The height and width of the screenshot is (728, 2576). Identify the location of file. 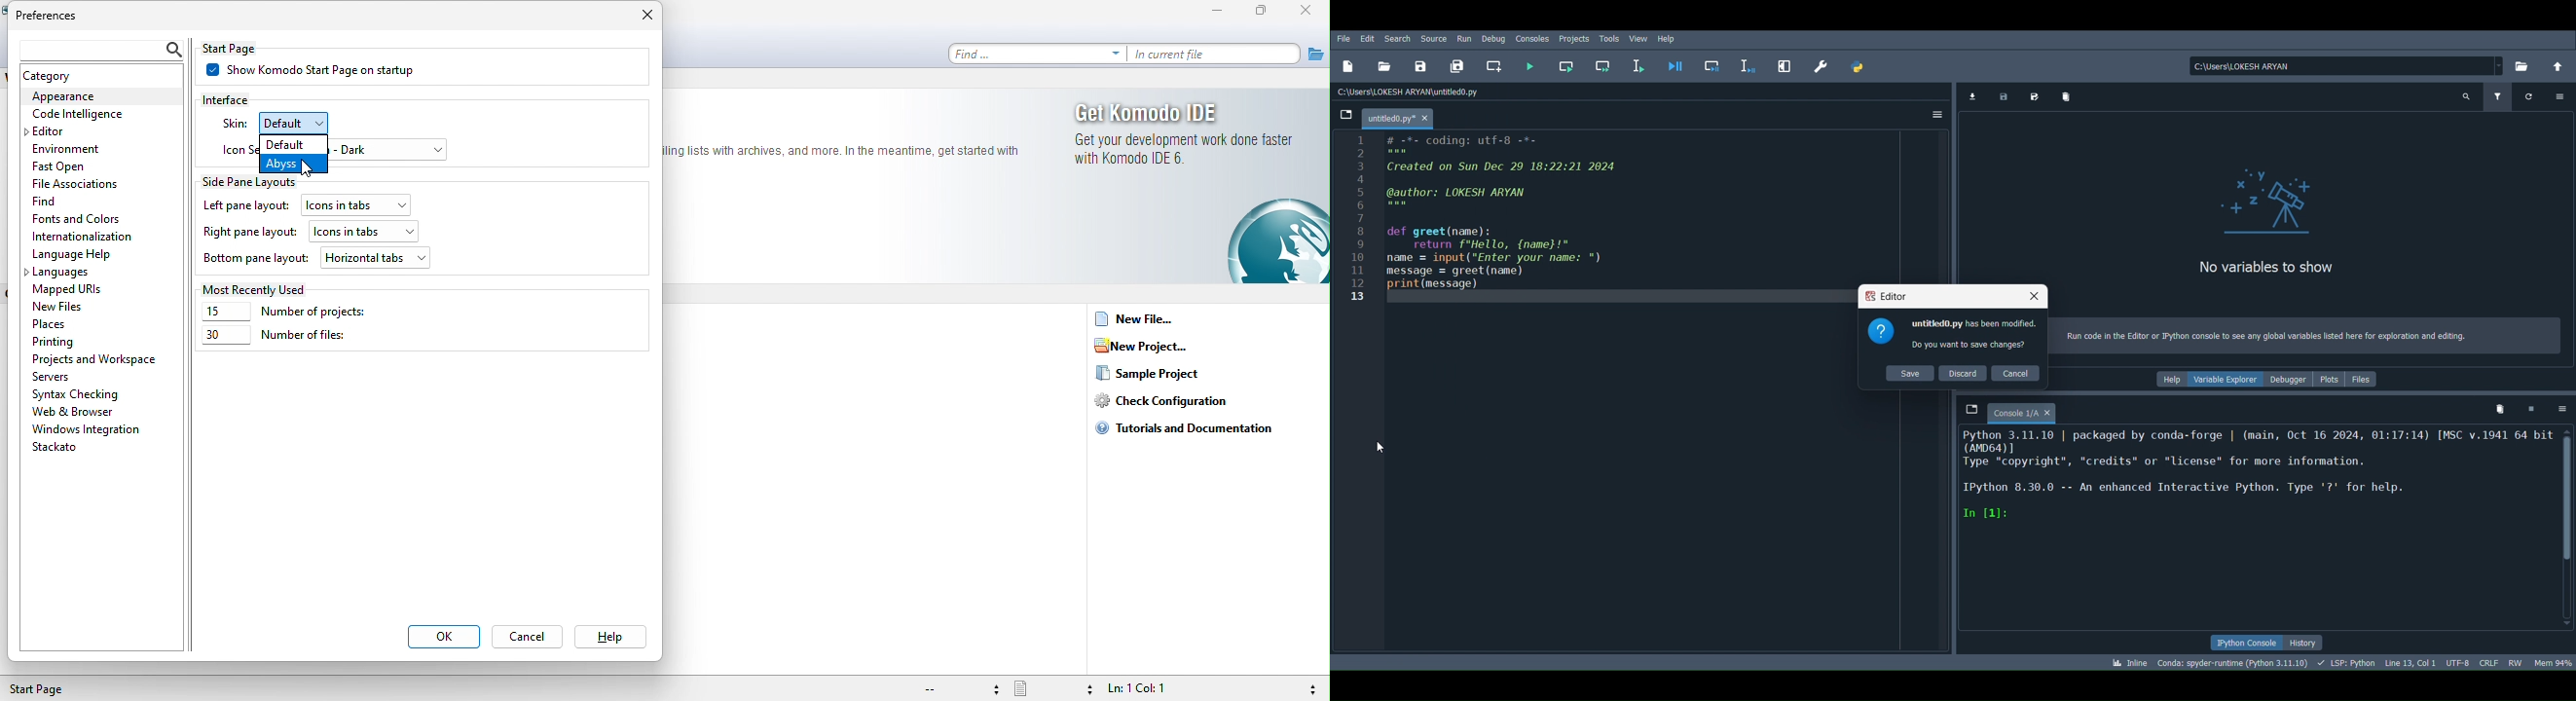
(1315, 53).